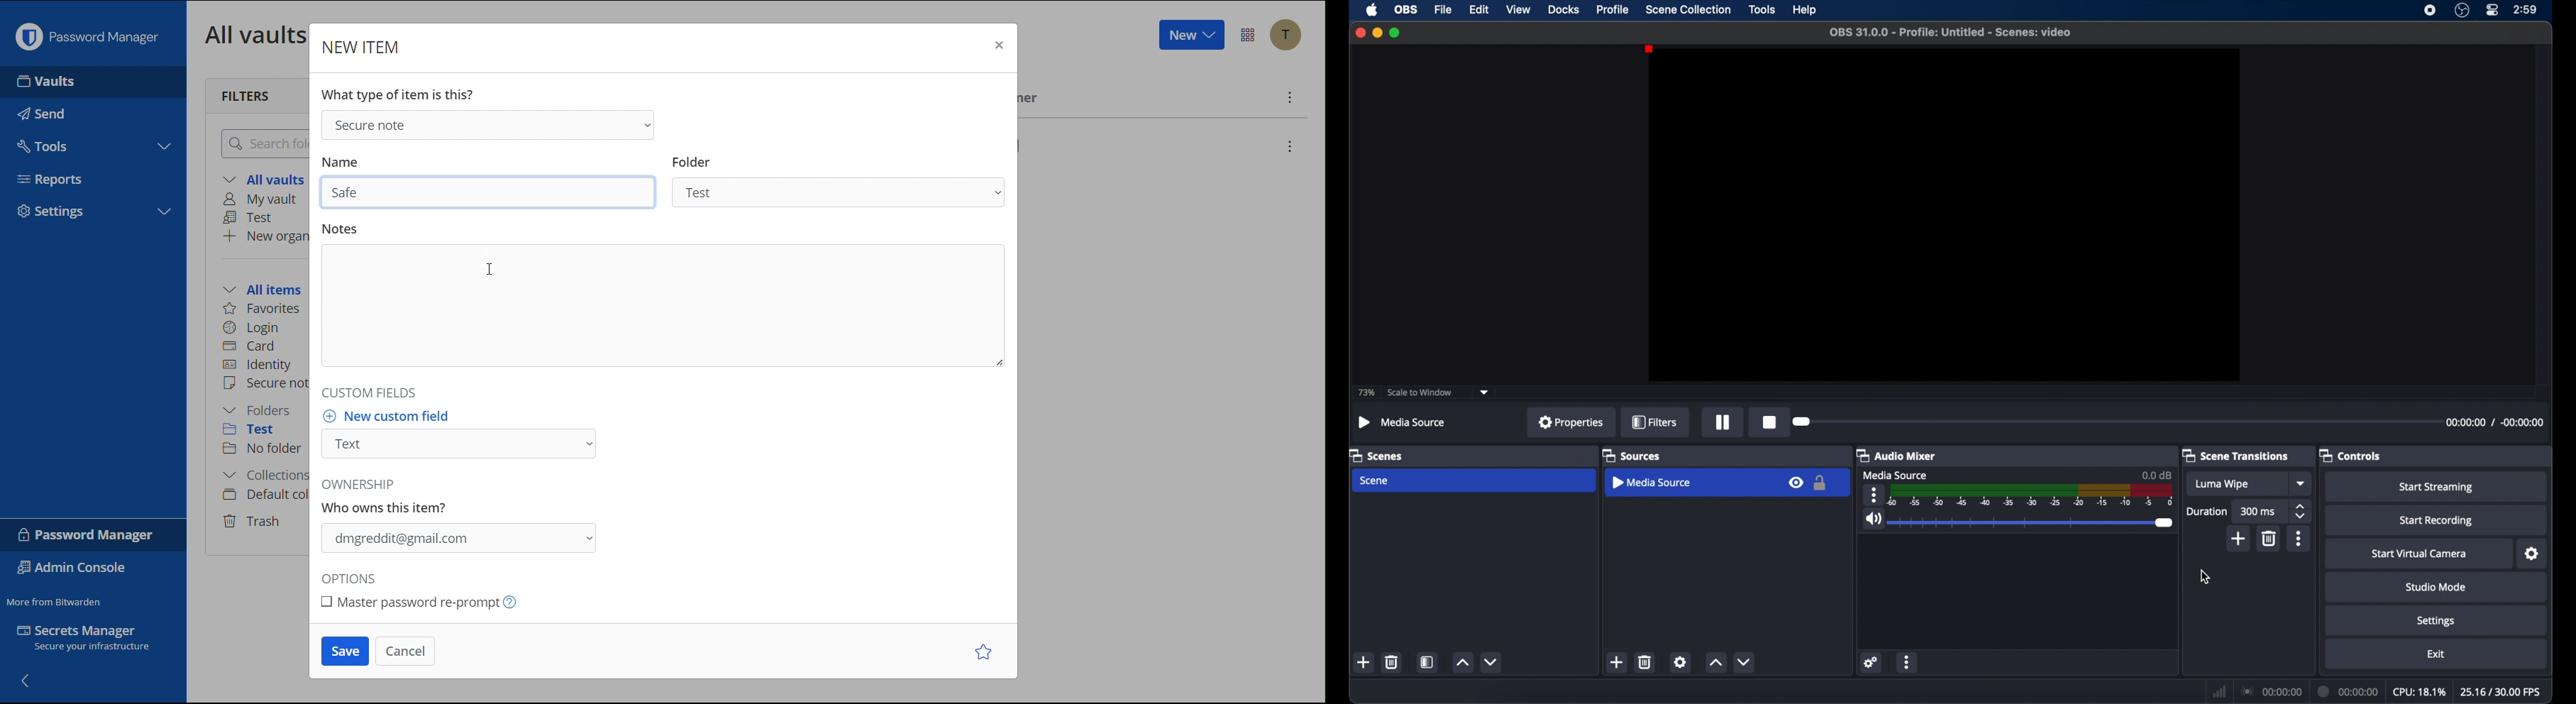 Image resolution: width=2576 pixels, height=728 pixels. Describe the element at coordinates (2239, 539) in the screenshot. I see `add` at that location.